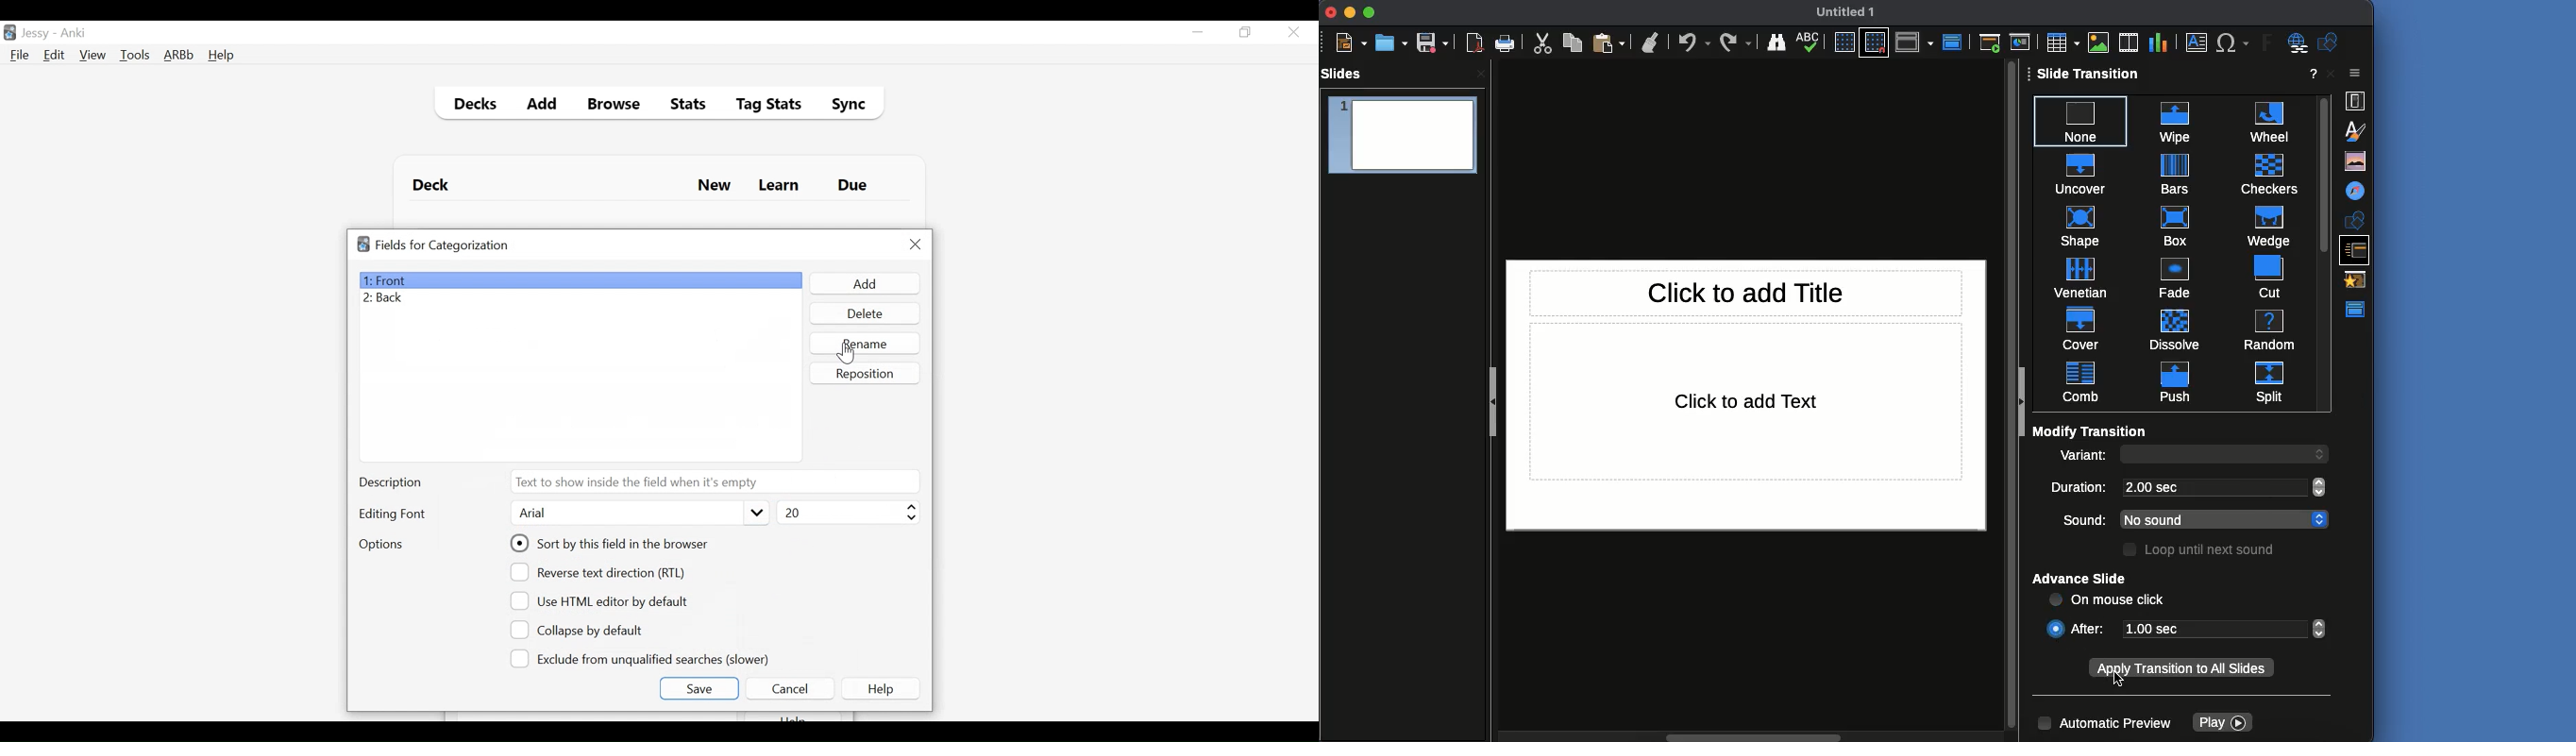 The width and height of the screenshot is (2576, 756). What do you see at coordinates (714, 481) in the screenshot?
I see `Text to Show inside the field when empty` at bounding box center [714, 481].